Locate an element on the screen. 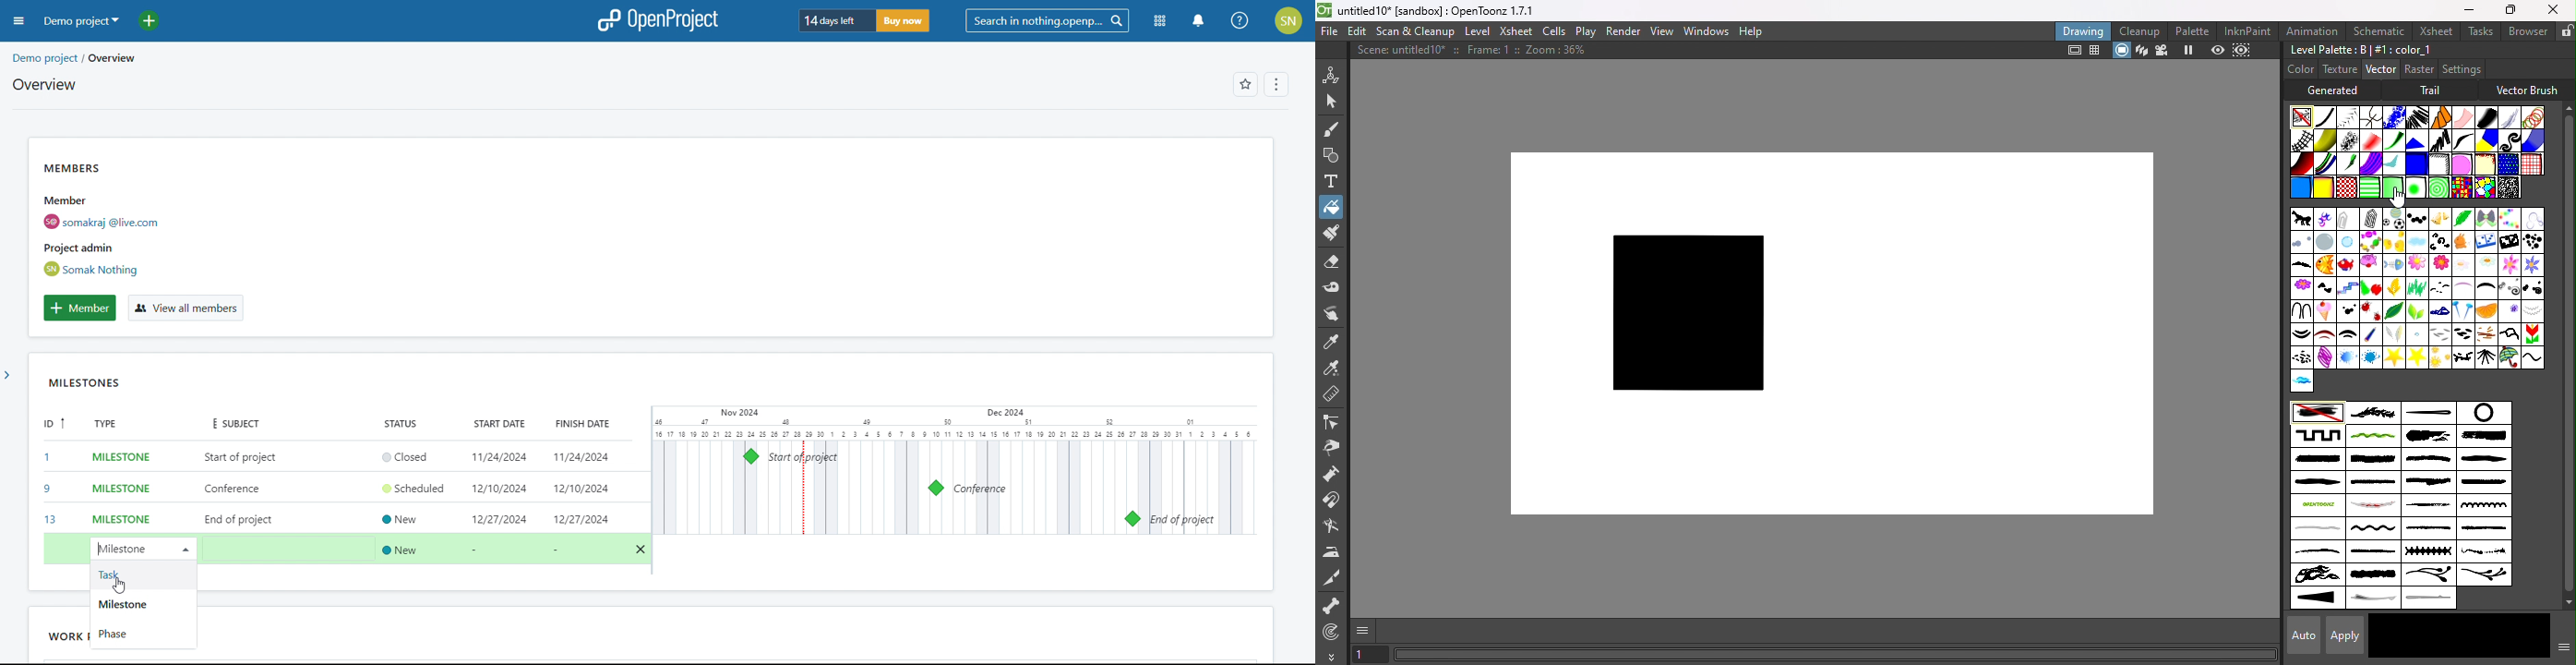 Image resolution: width=2576 pixels, height=672 pixels. Close is located at coordinates (2554, 9).